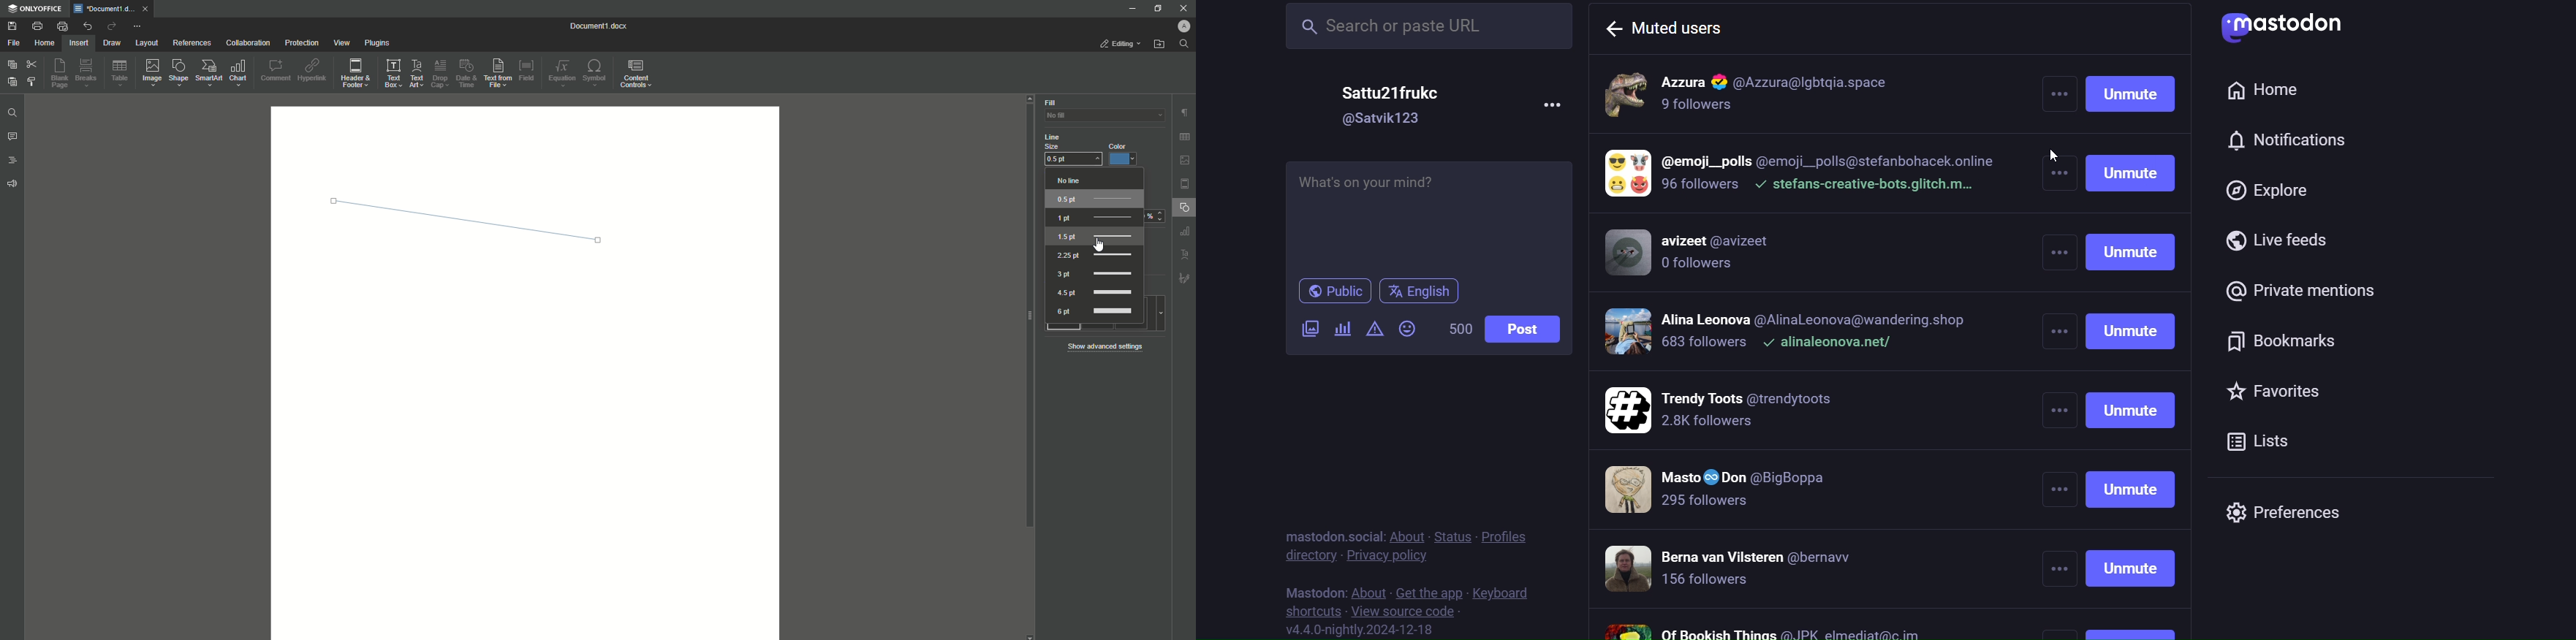 This screenshot has width=2576, height=644. What do you see at coordinates (1126, 155) in the screenshot?
I see `Blue Color` at bounding box center [1126, 155].